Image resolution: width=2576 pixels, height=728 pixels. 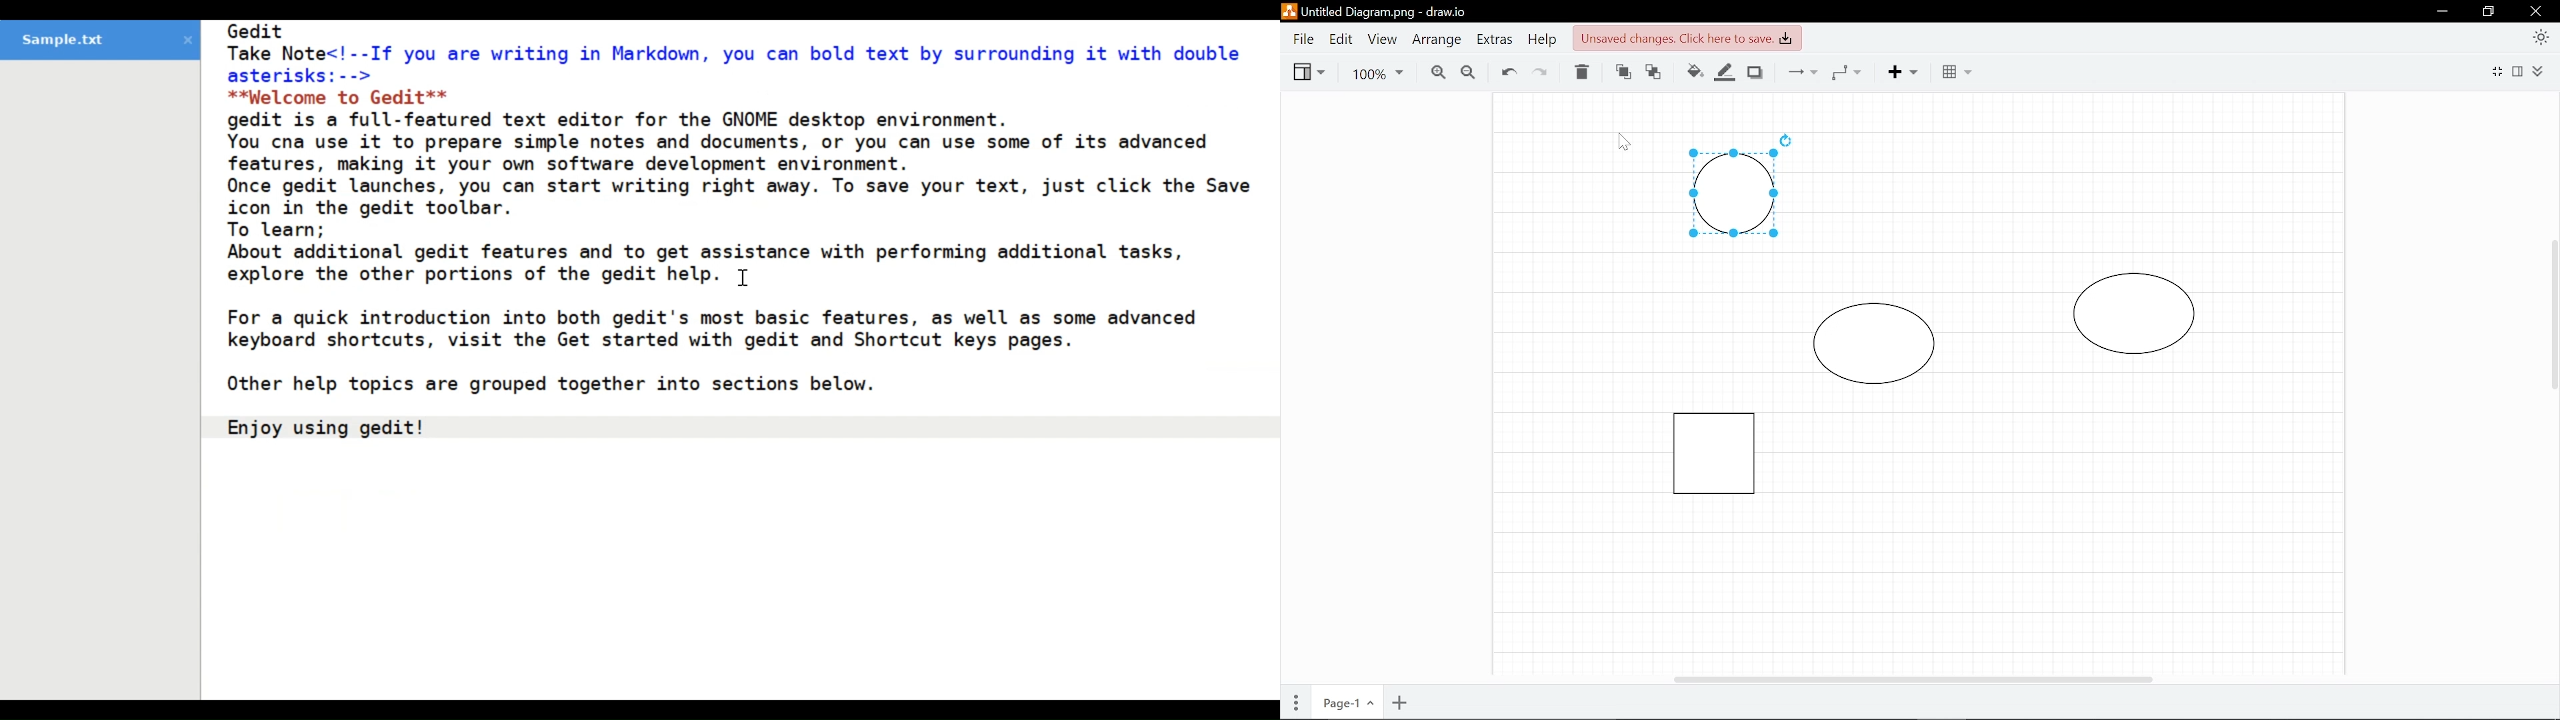 What do you see at coordinates (2537, 11) in the screenshot?
I see `Close window` at bounding box center [2537, 11].